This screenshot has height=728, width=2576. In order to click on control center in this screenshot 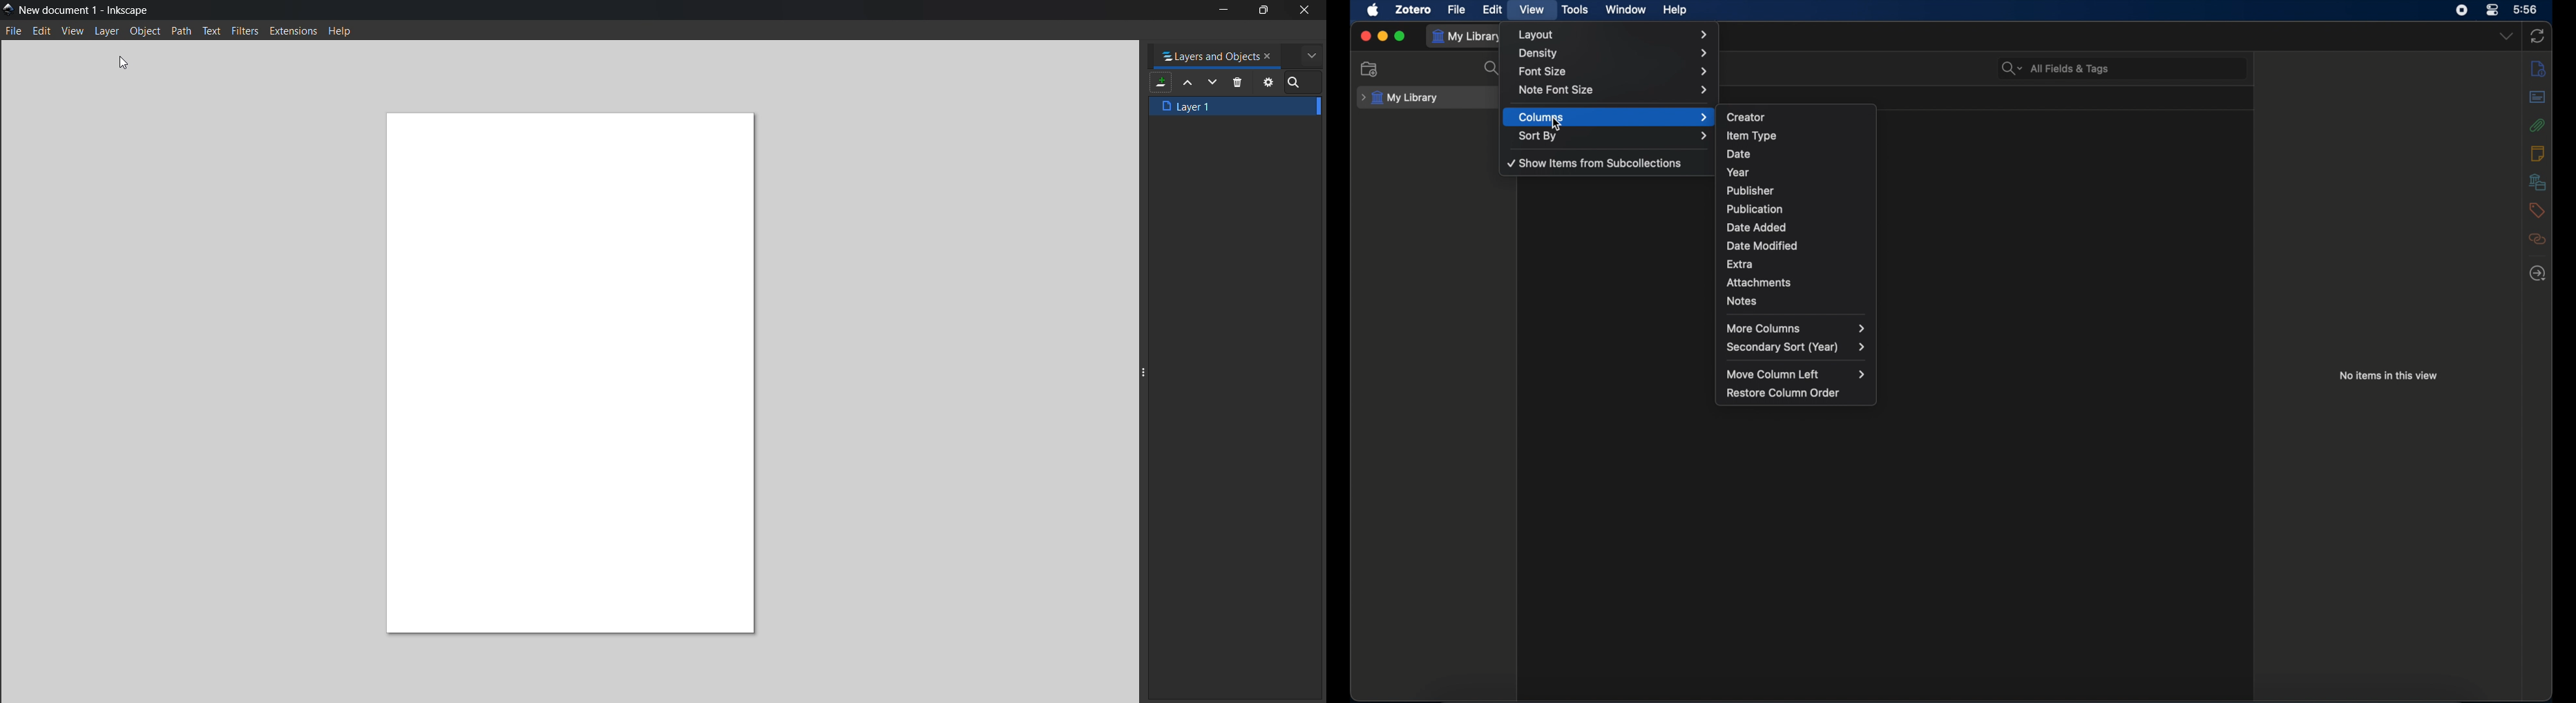, I will do `click(2492, 10)`.